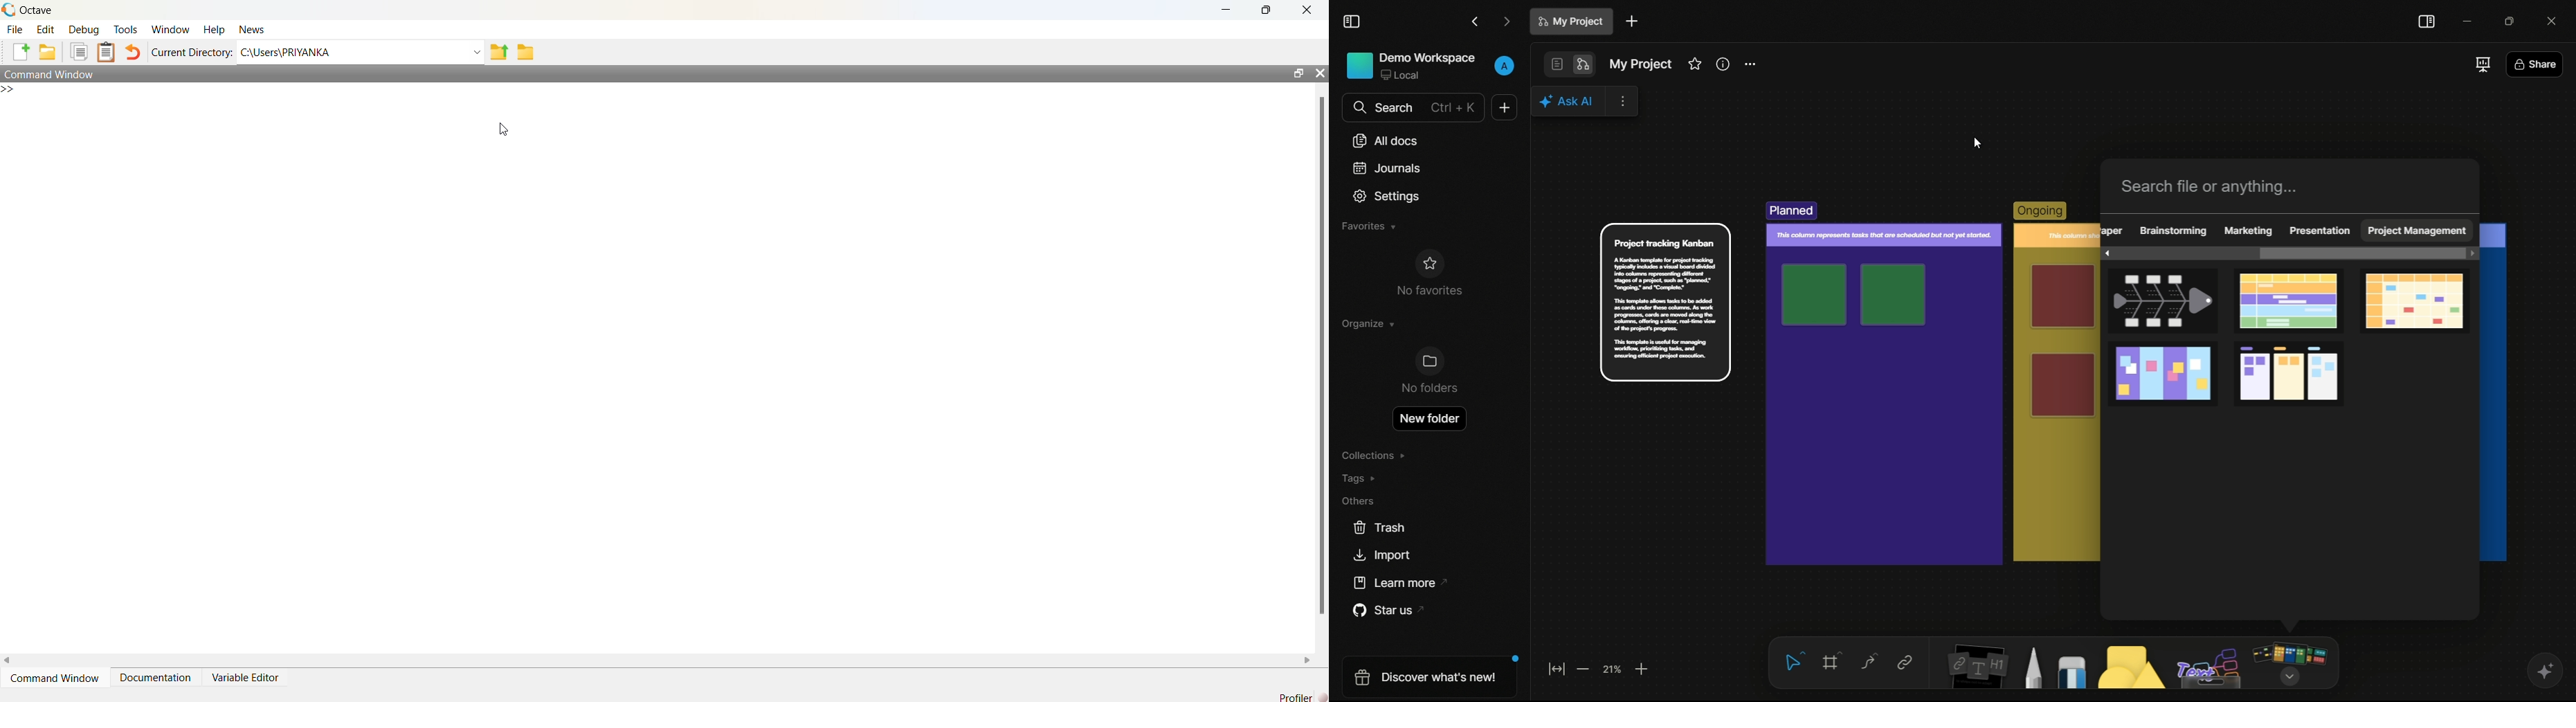 The image size is (2576, 728). Describe the element at coordinates (2211, 668) in the screenshot. I see `others` at that location.